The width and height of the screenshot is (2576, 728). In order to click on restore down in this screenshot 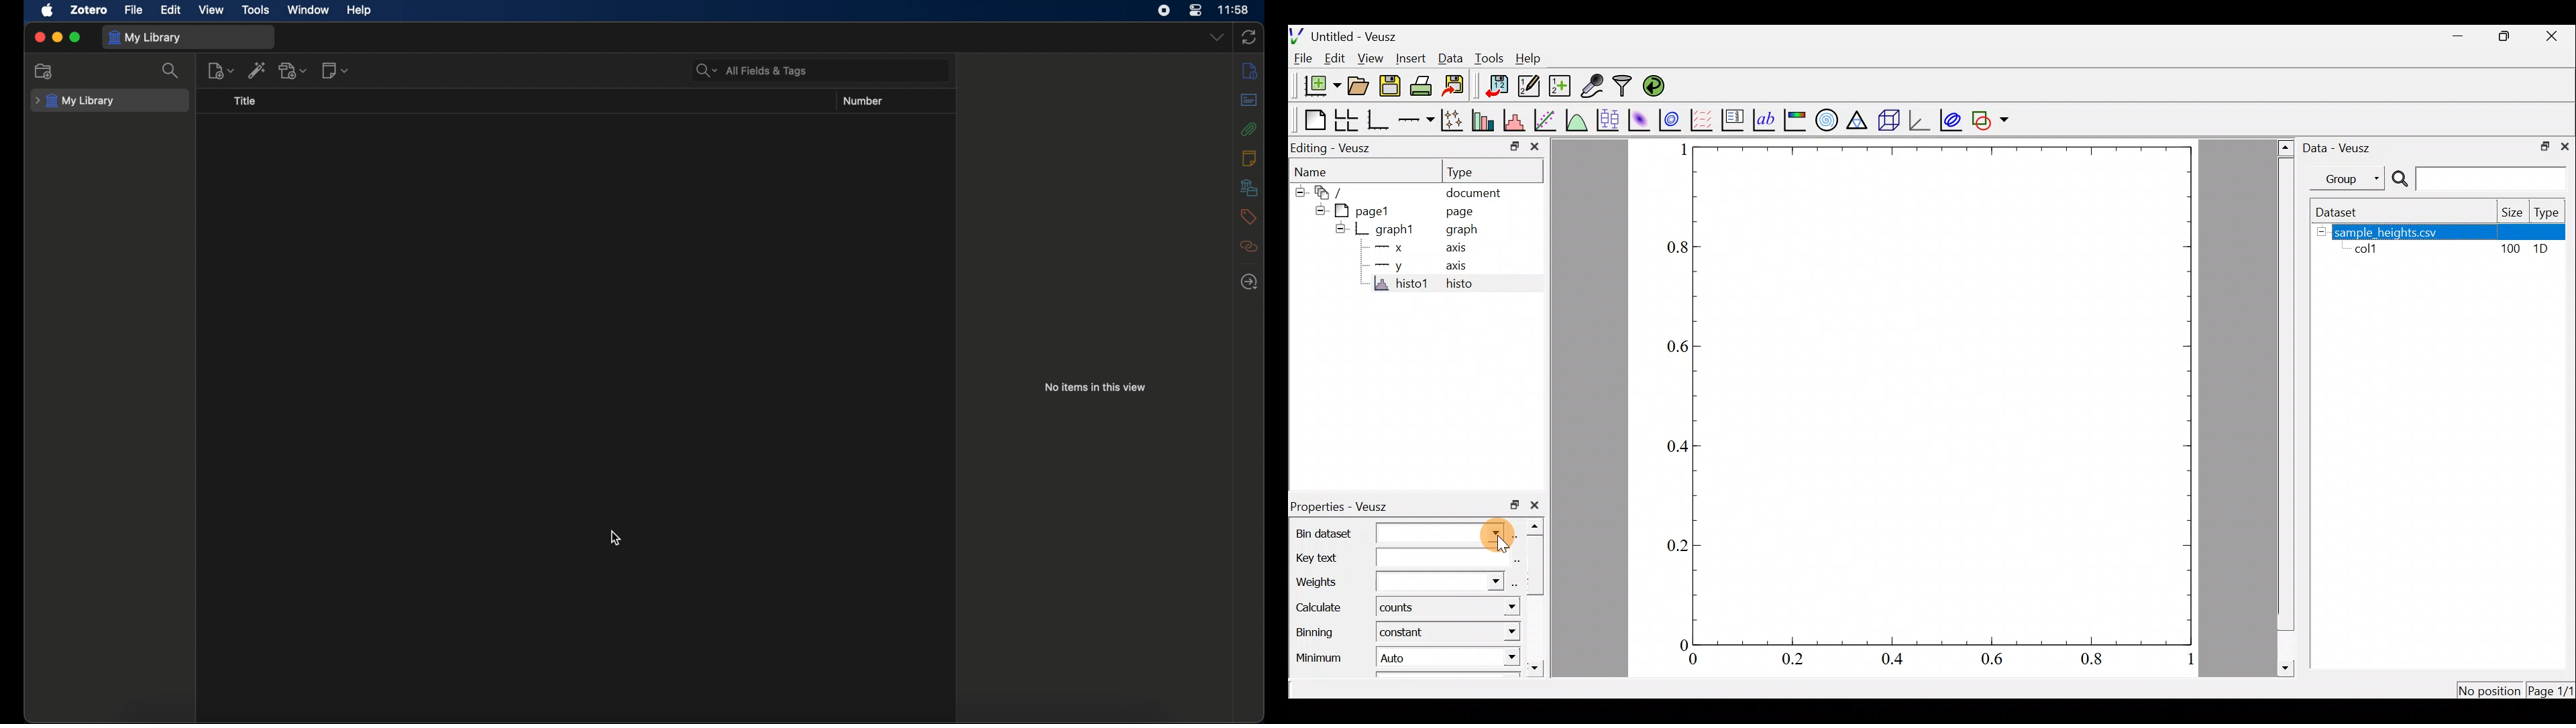, I will do `click(2503, 38)`.